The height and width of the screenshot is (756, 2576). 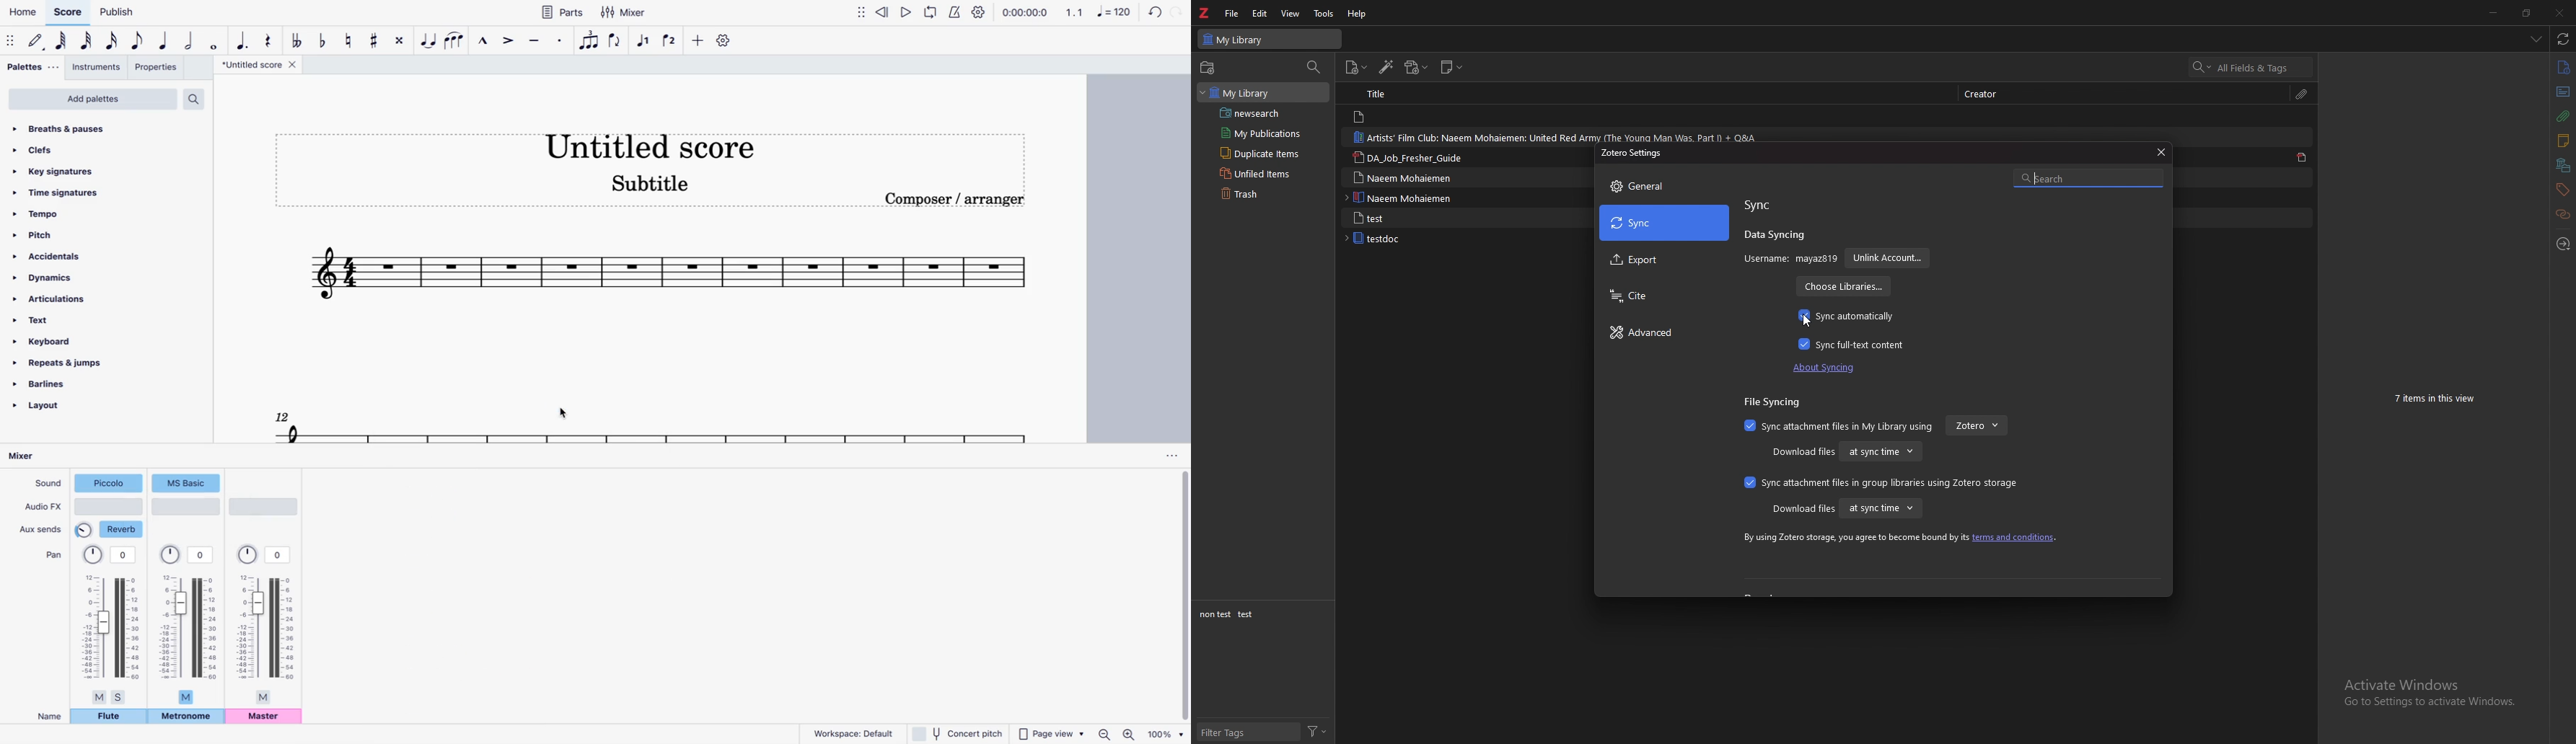 I want to click on new collection, so click(x=1207, y=67).